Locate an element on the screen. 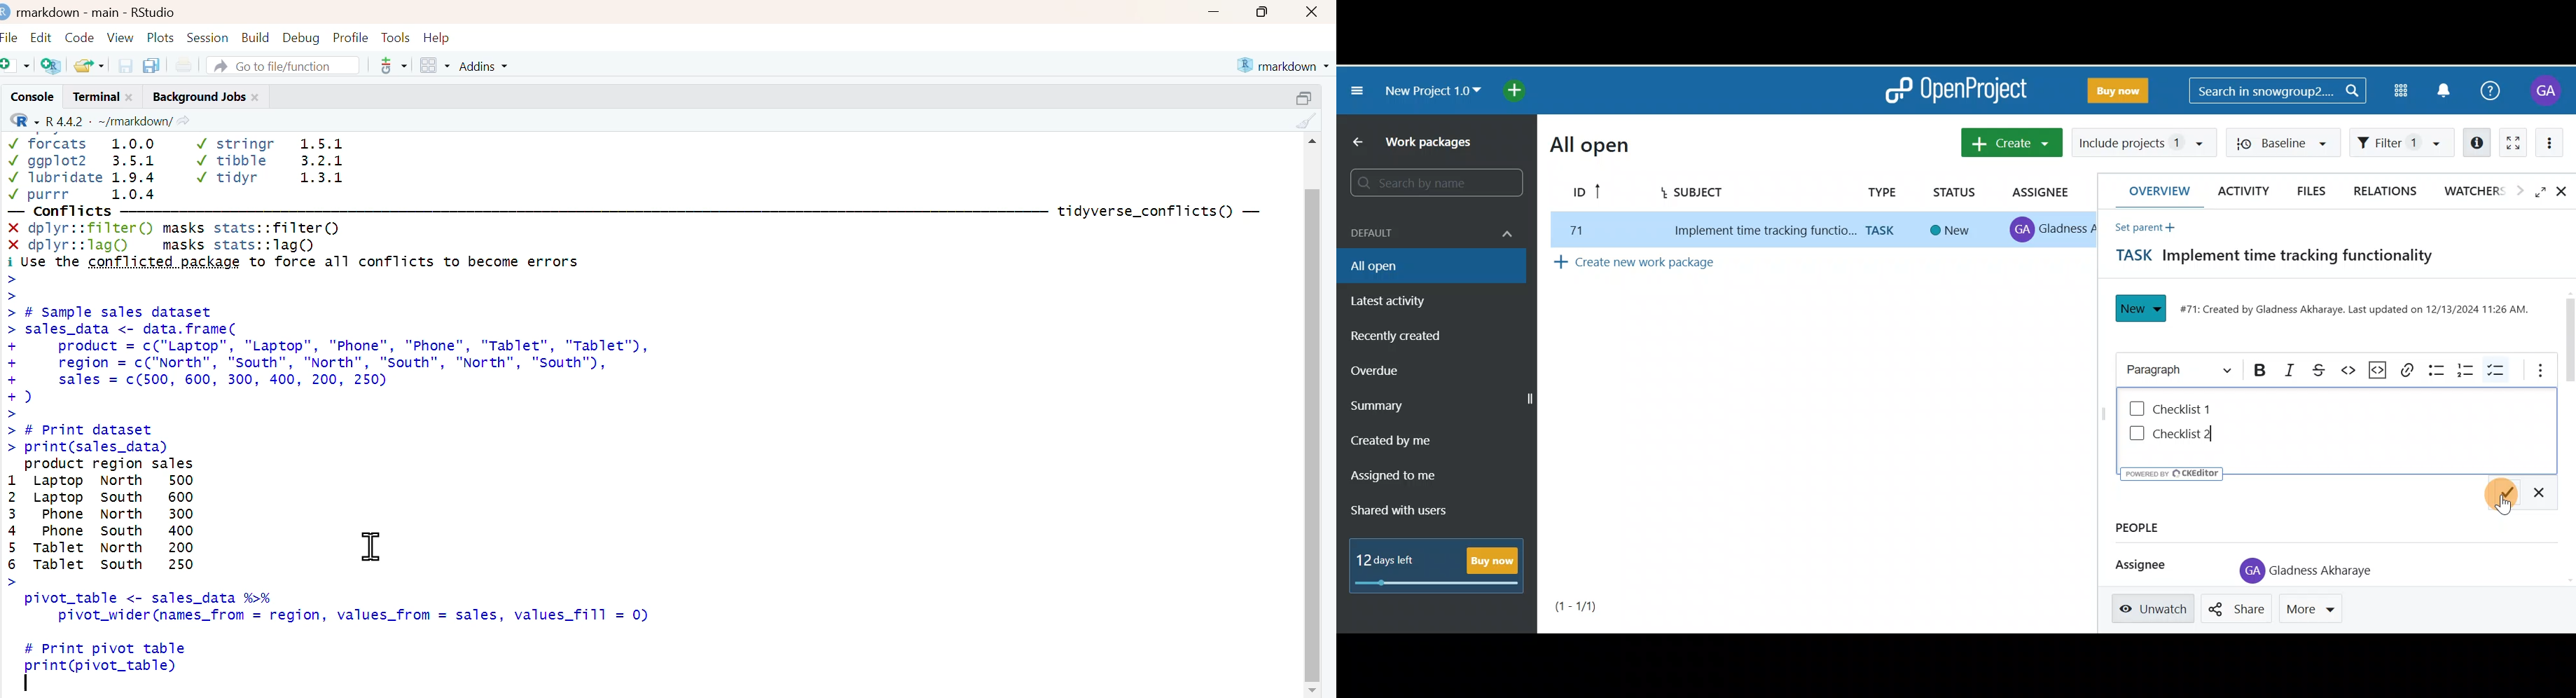 The width and height of the screenshot is (2576, 700). R is located at coordinates (22, 120).